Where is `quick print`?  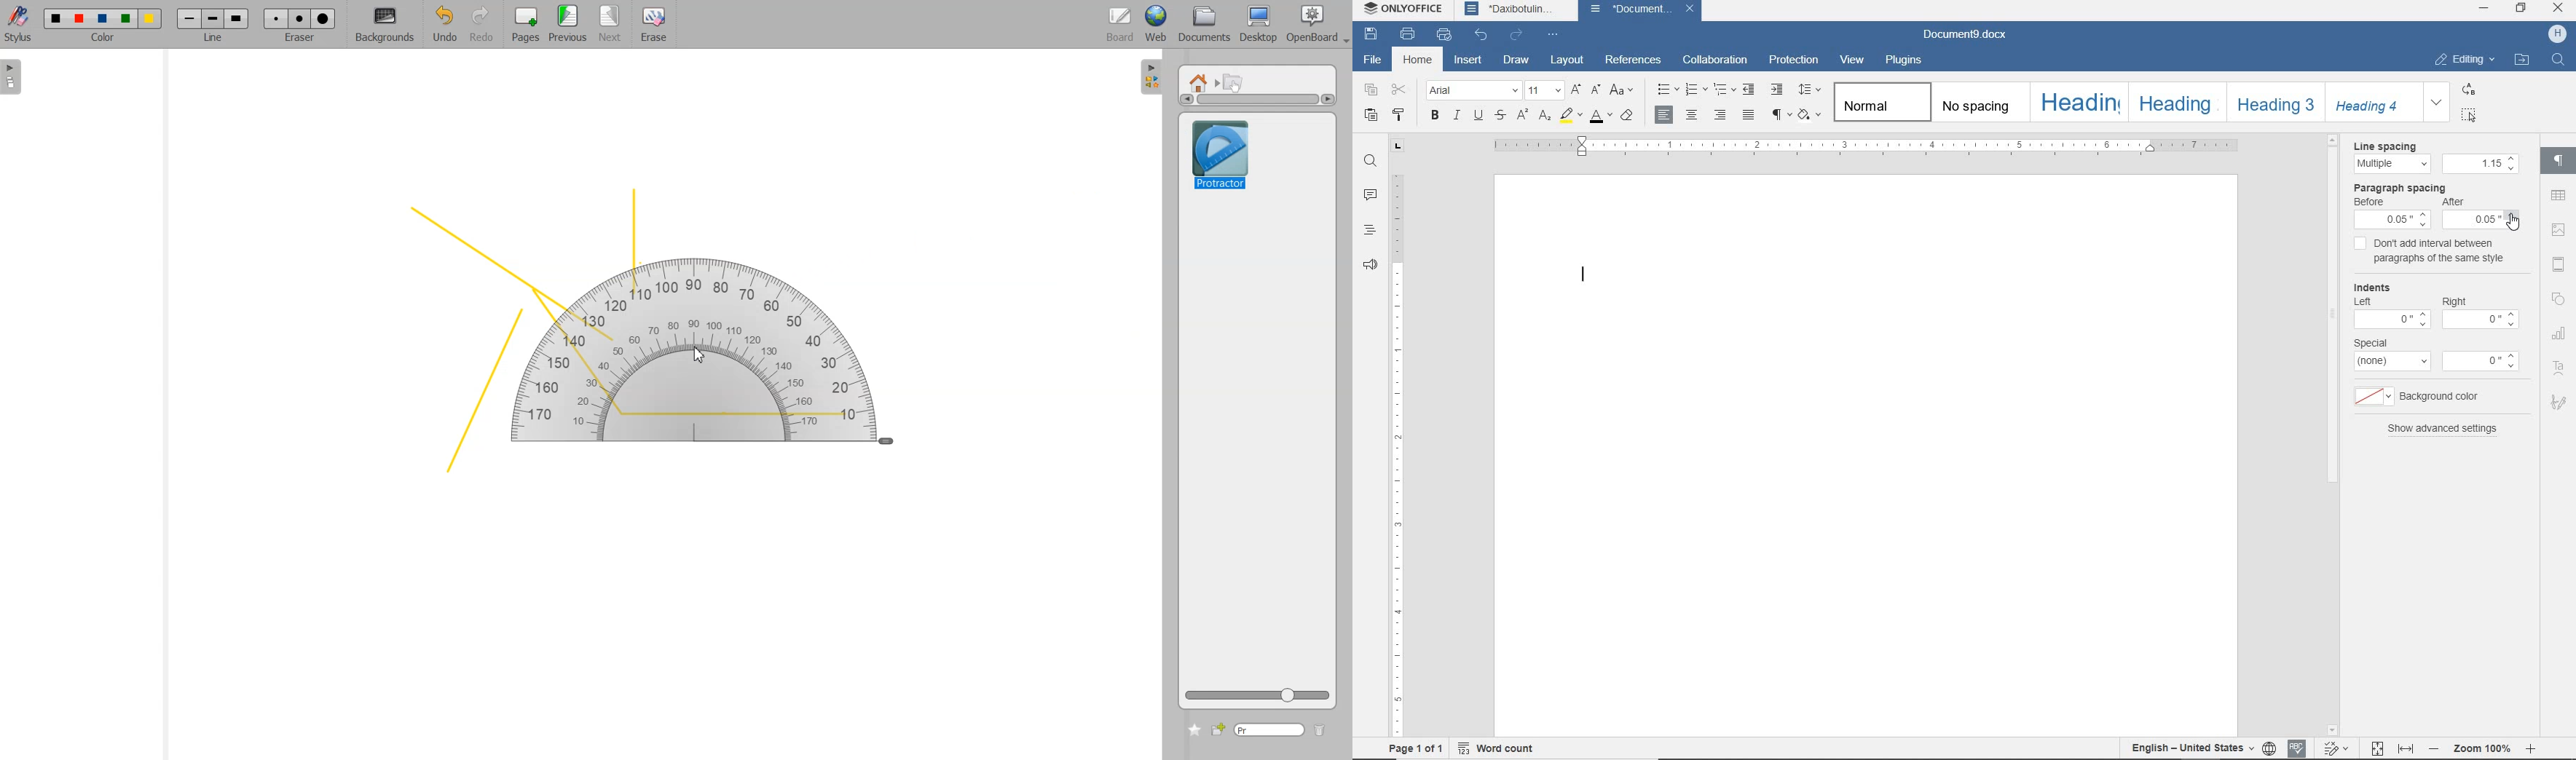 quick print is located at coordinates (1445, 35).